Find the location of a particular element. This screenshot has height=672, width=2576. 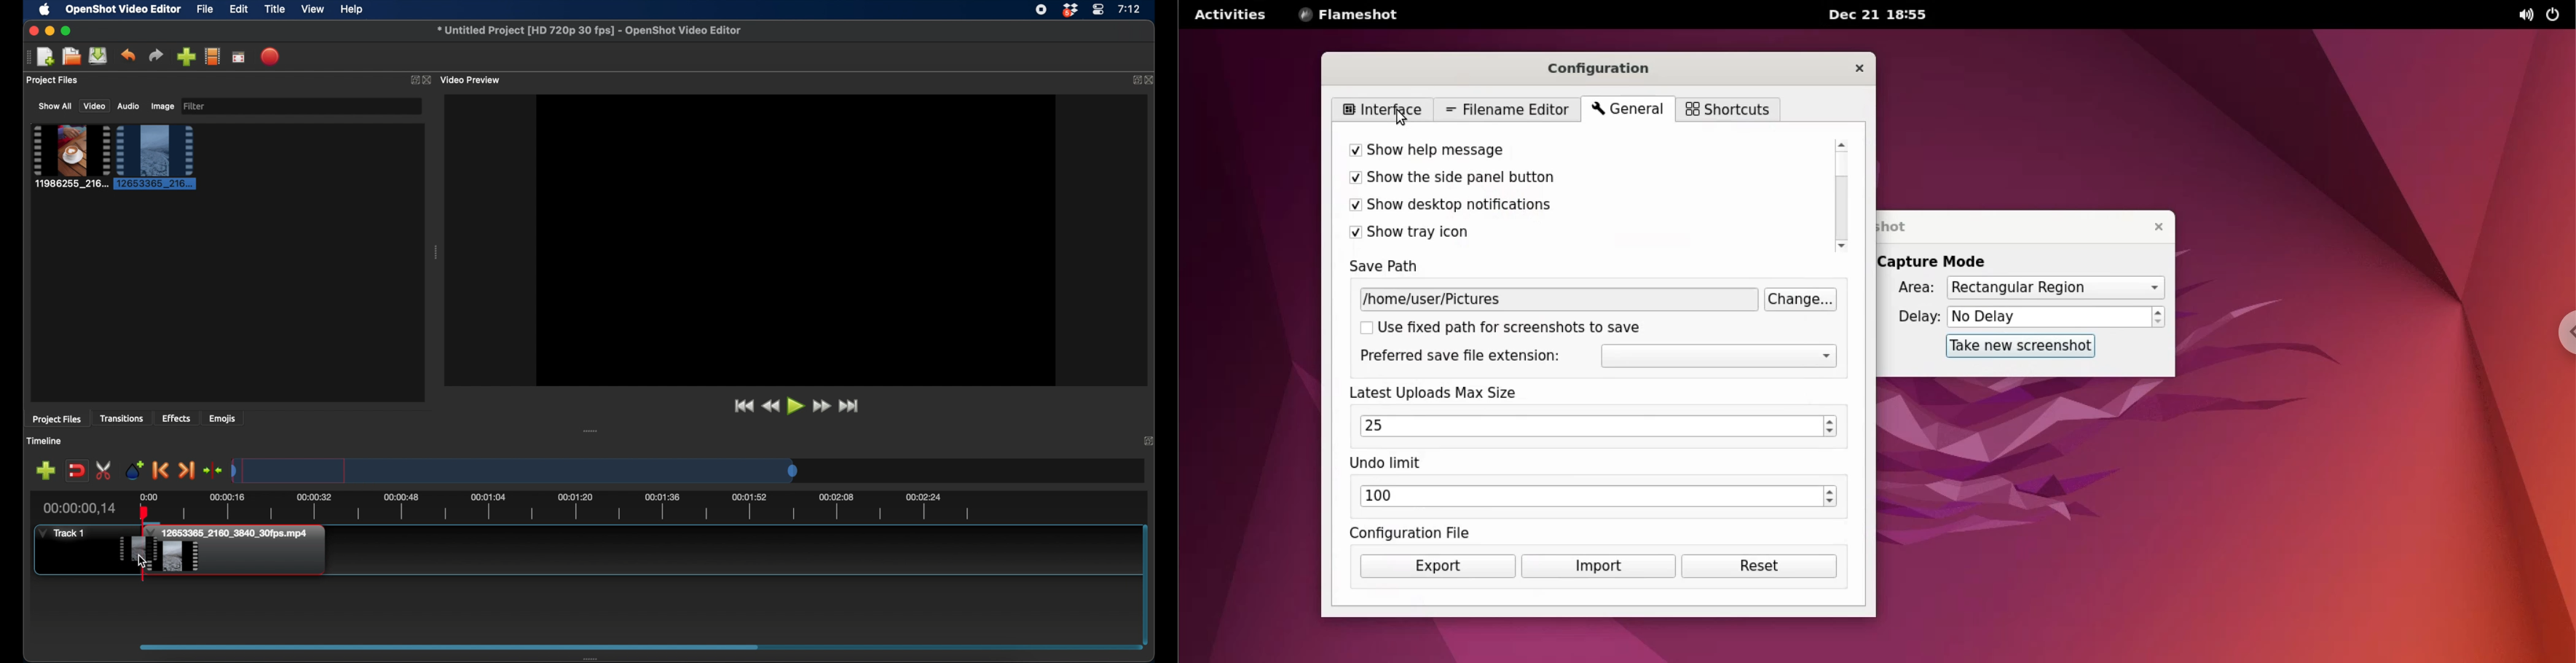

title is located at coordinates (275, 9).